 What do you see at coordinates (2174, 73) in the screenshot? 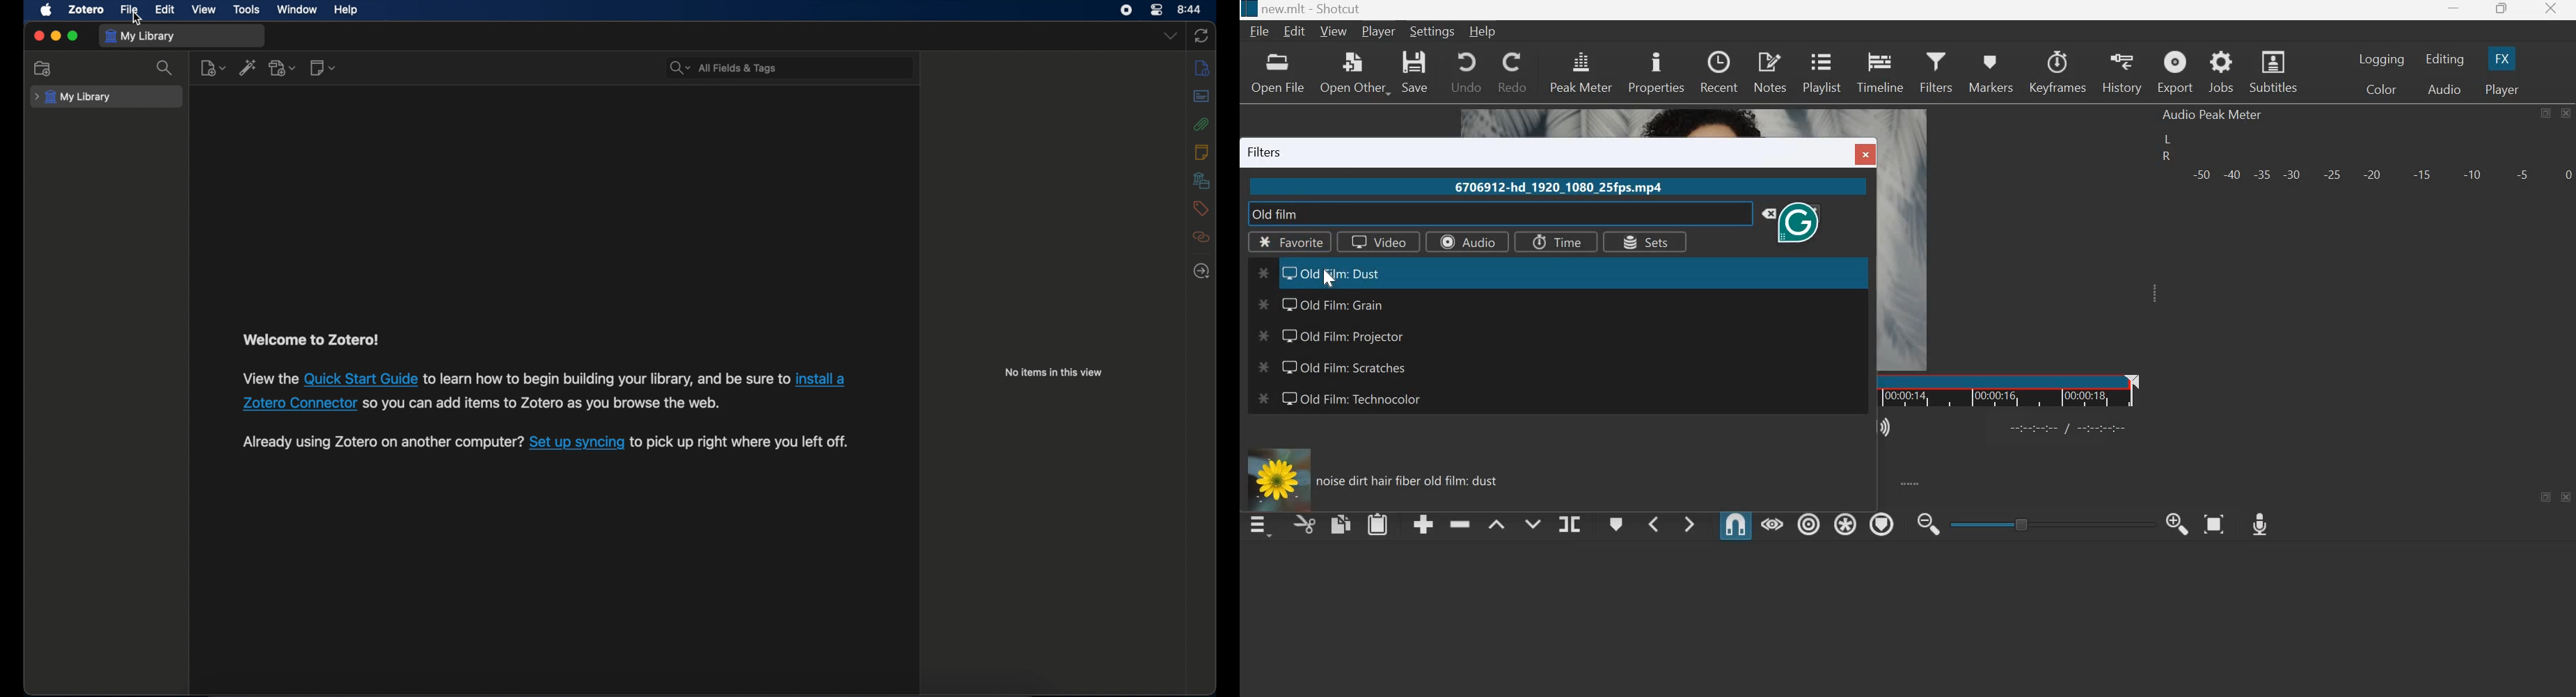
I see `Export` at bounding box center [2174, 73].